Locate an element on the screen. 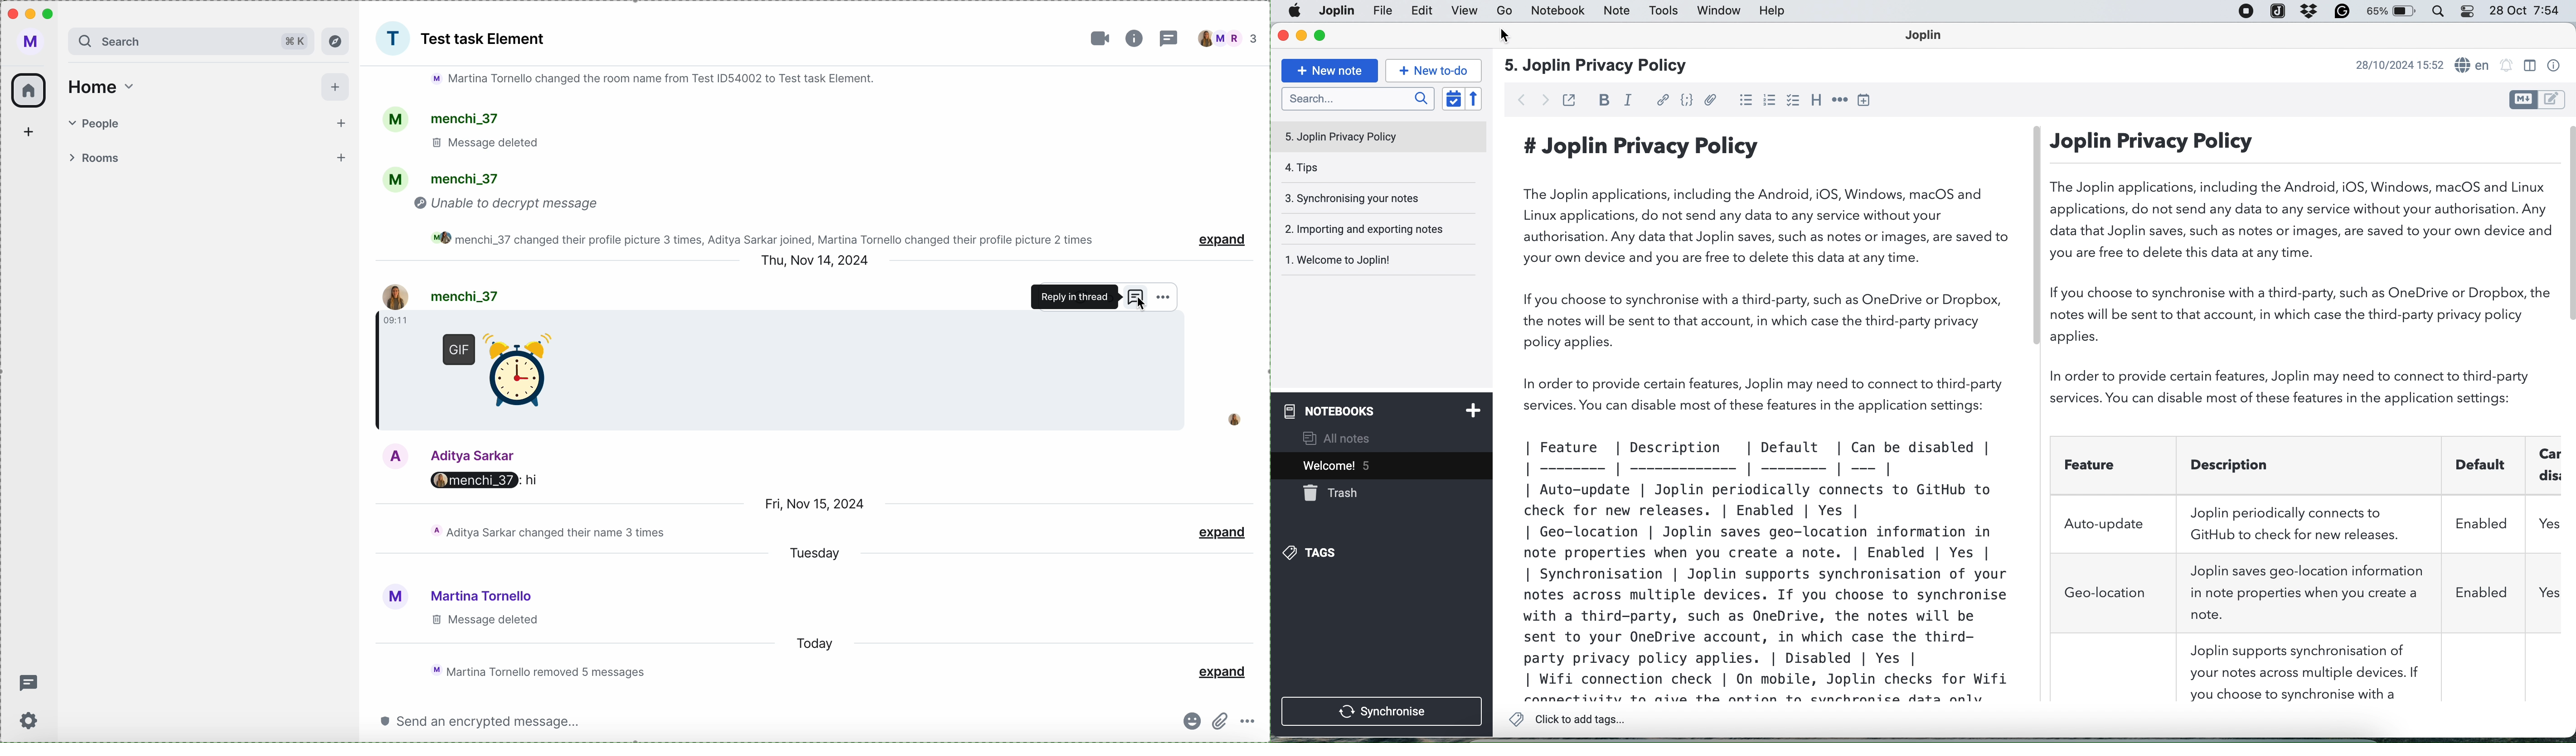 This screenshot has width=2576, height=756. grammarly is located at coordinates (2343, 12).